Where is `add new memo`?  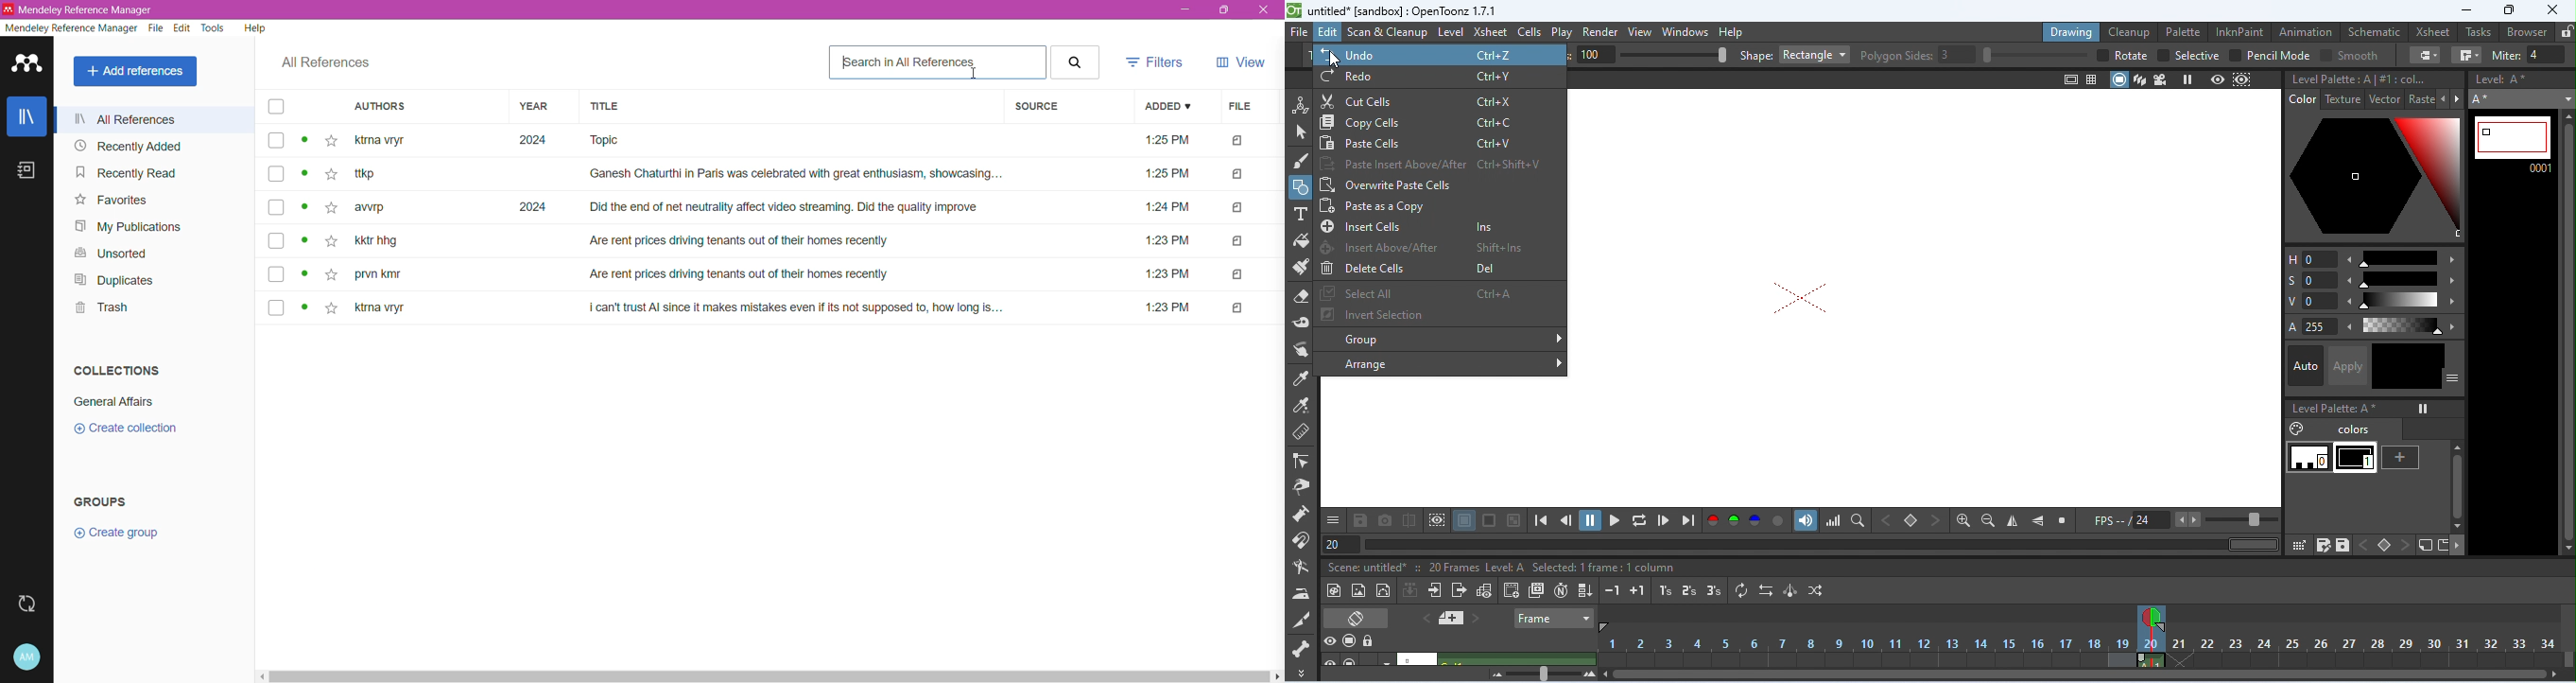 add new memo is located at coordinates (1452, 618).